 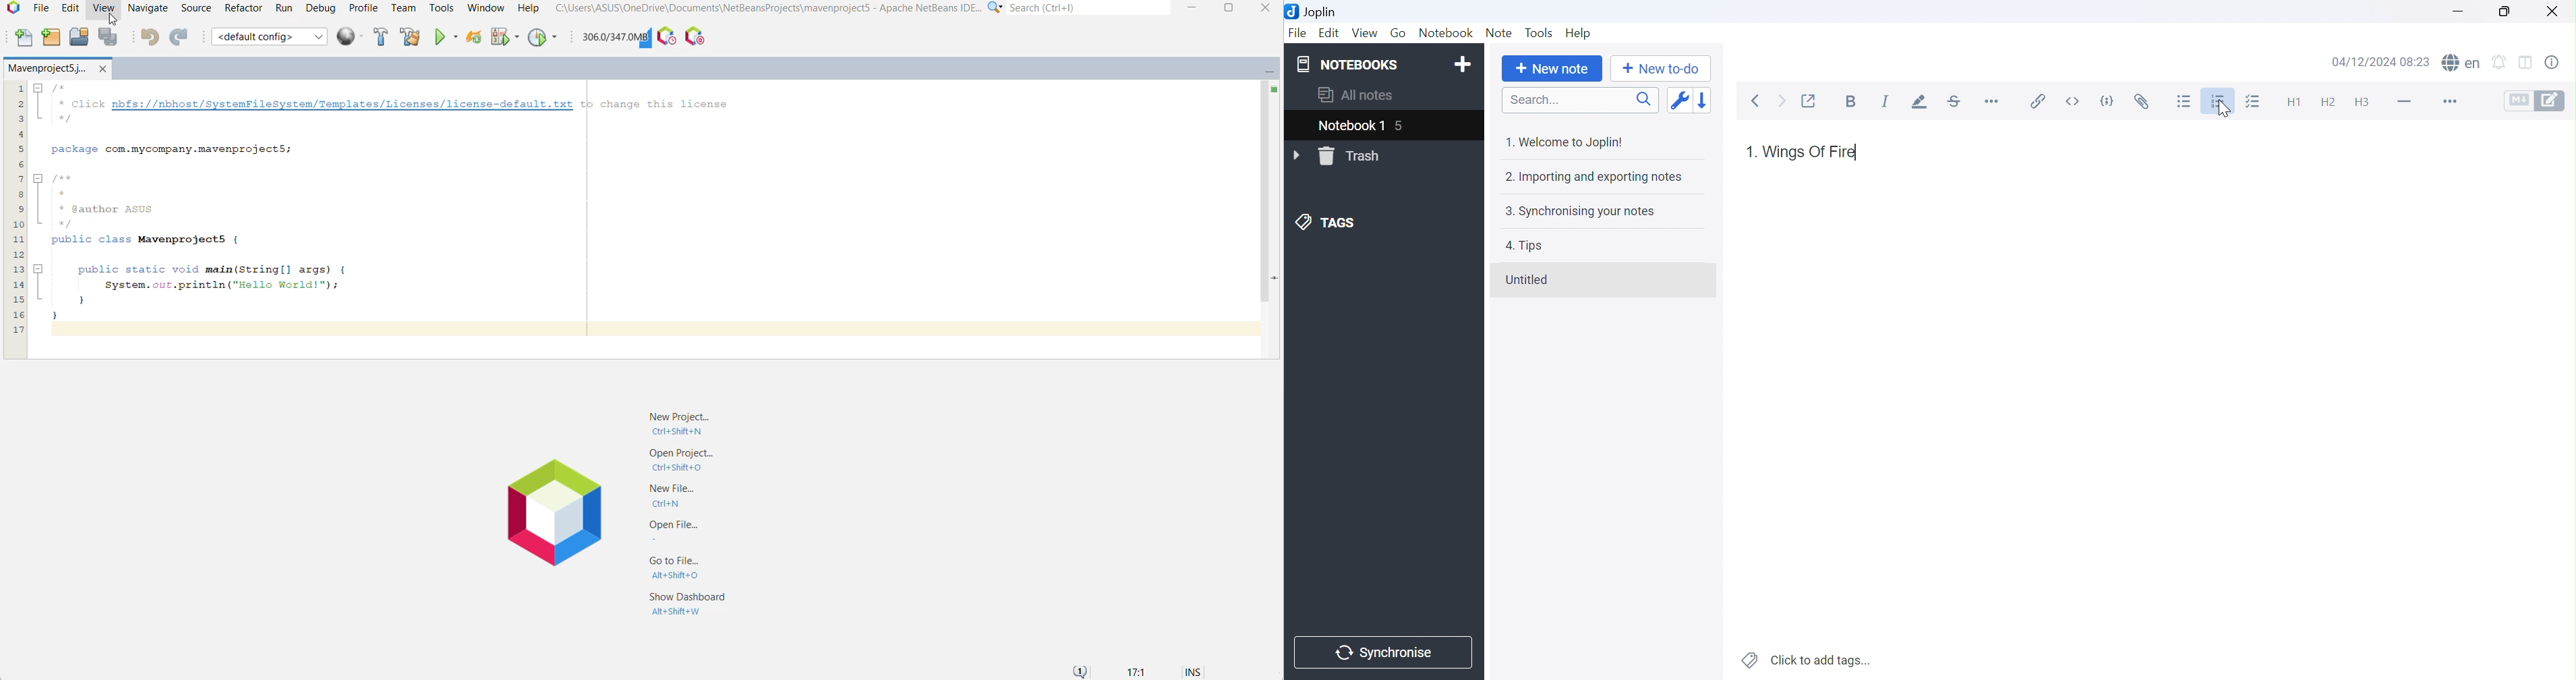 I want to click on New to-do, so click(x=1659, y=69).